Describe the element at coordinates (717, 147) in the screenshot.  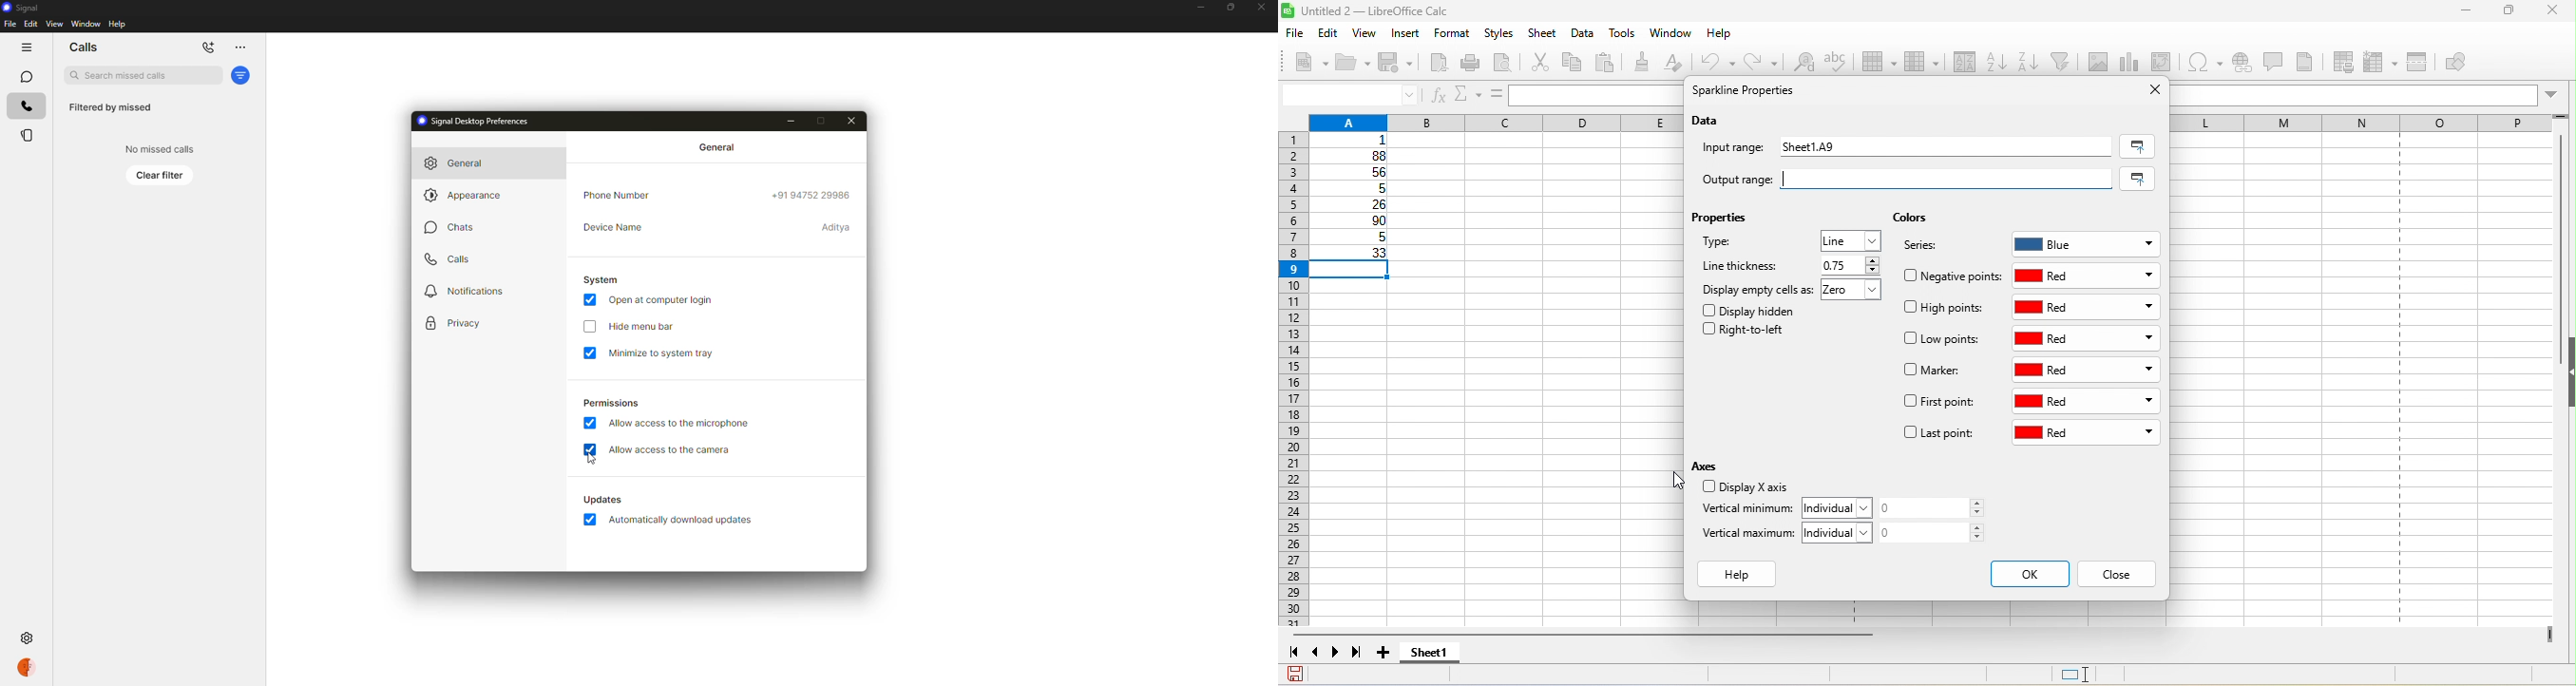
I see `general` at that location.